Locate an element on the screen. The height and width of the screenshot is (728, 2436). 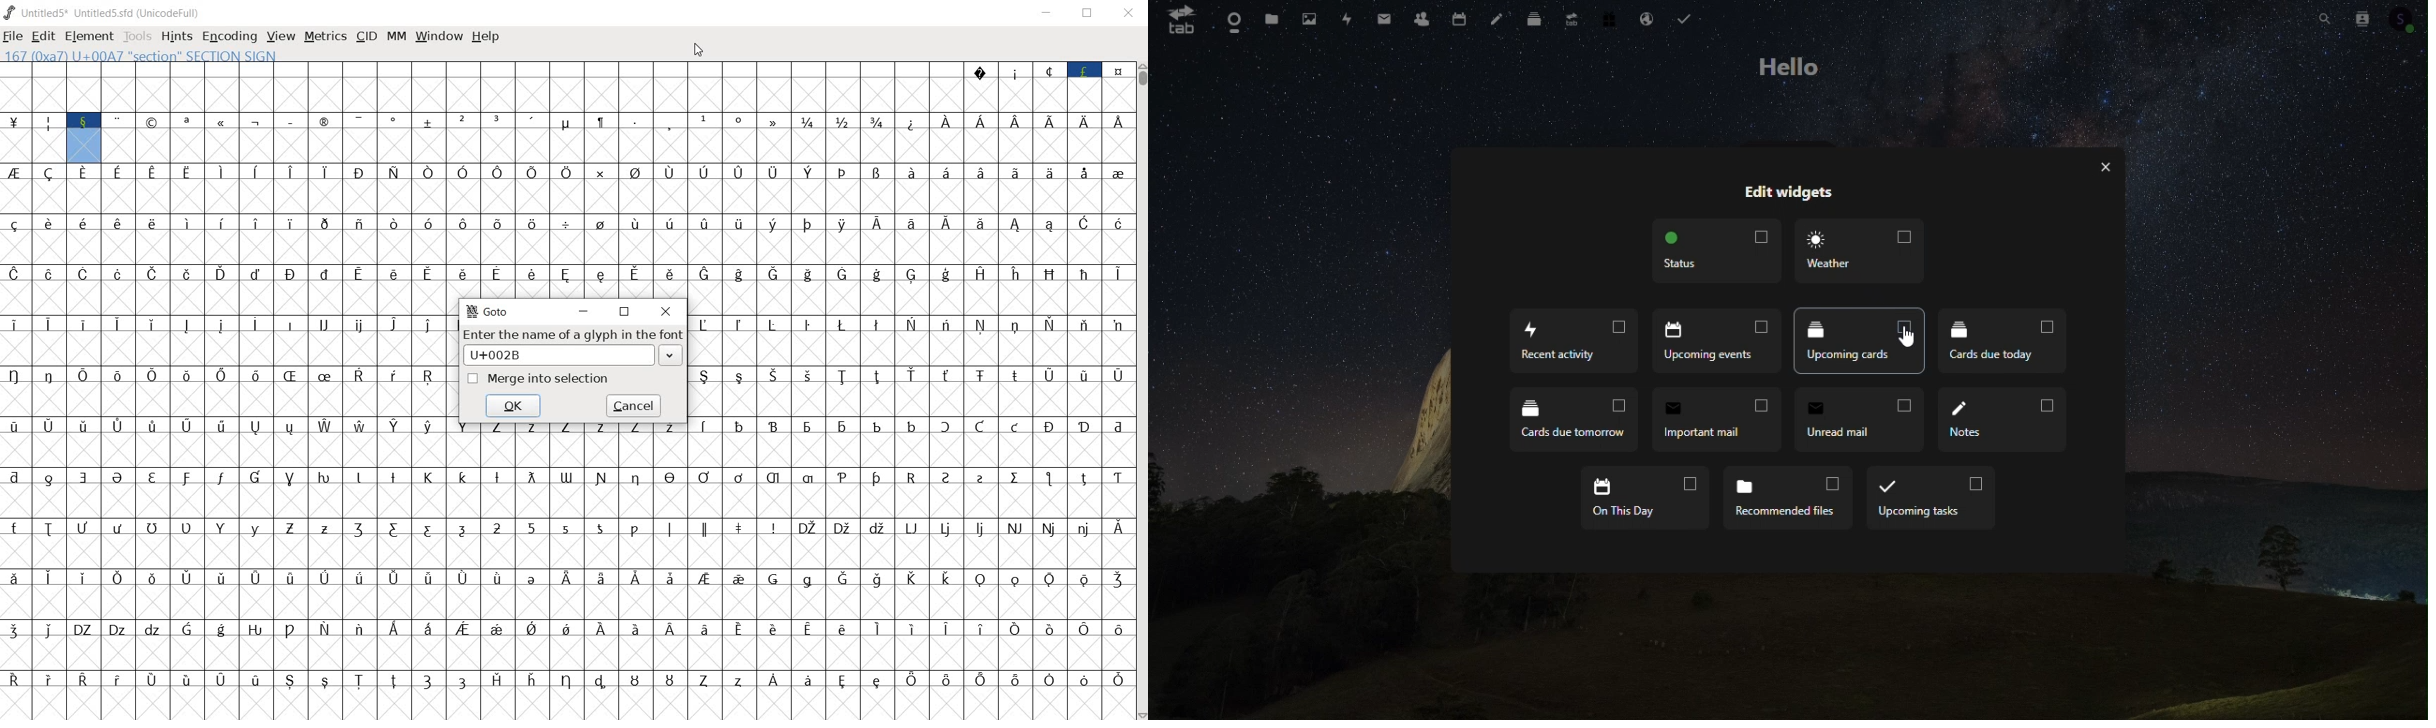
ok is located at coordinates (511, 406).